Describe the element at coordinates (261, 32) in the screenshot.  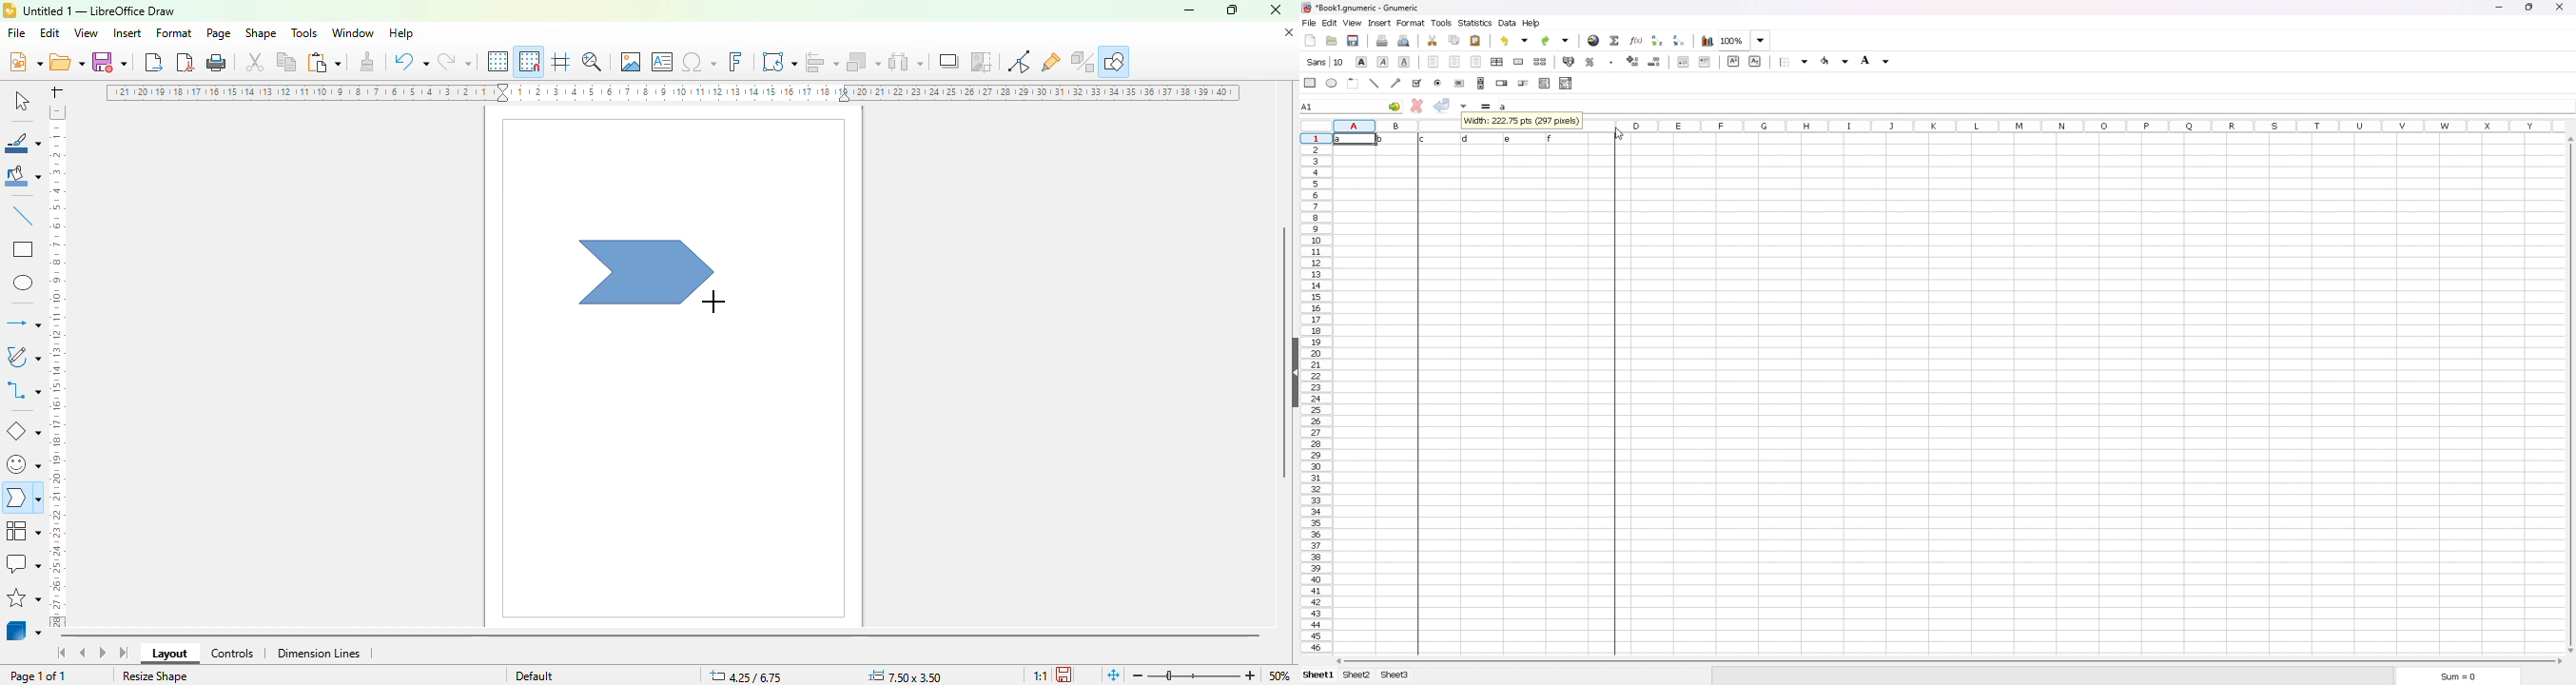
I see `shape` at that location.